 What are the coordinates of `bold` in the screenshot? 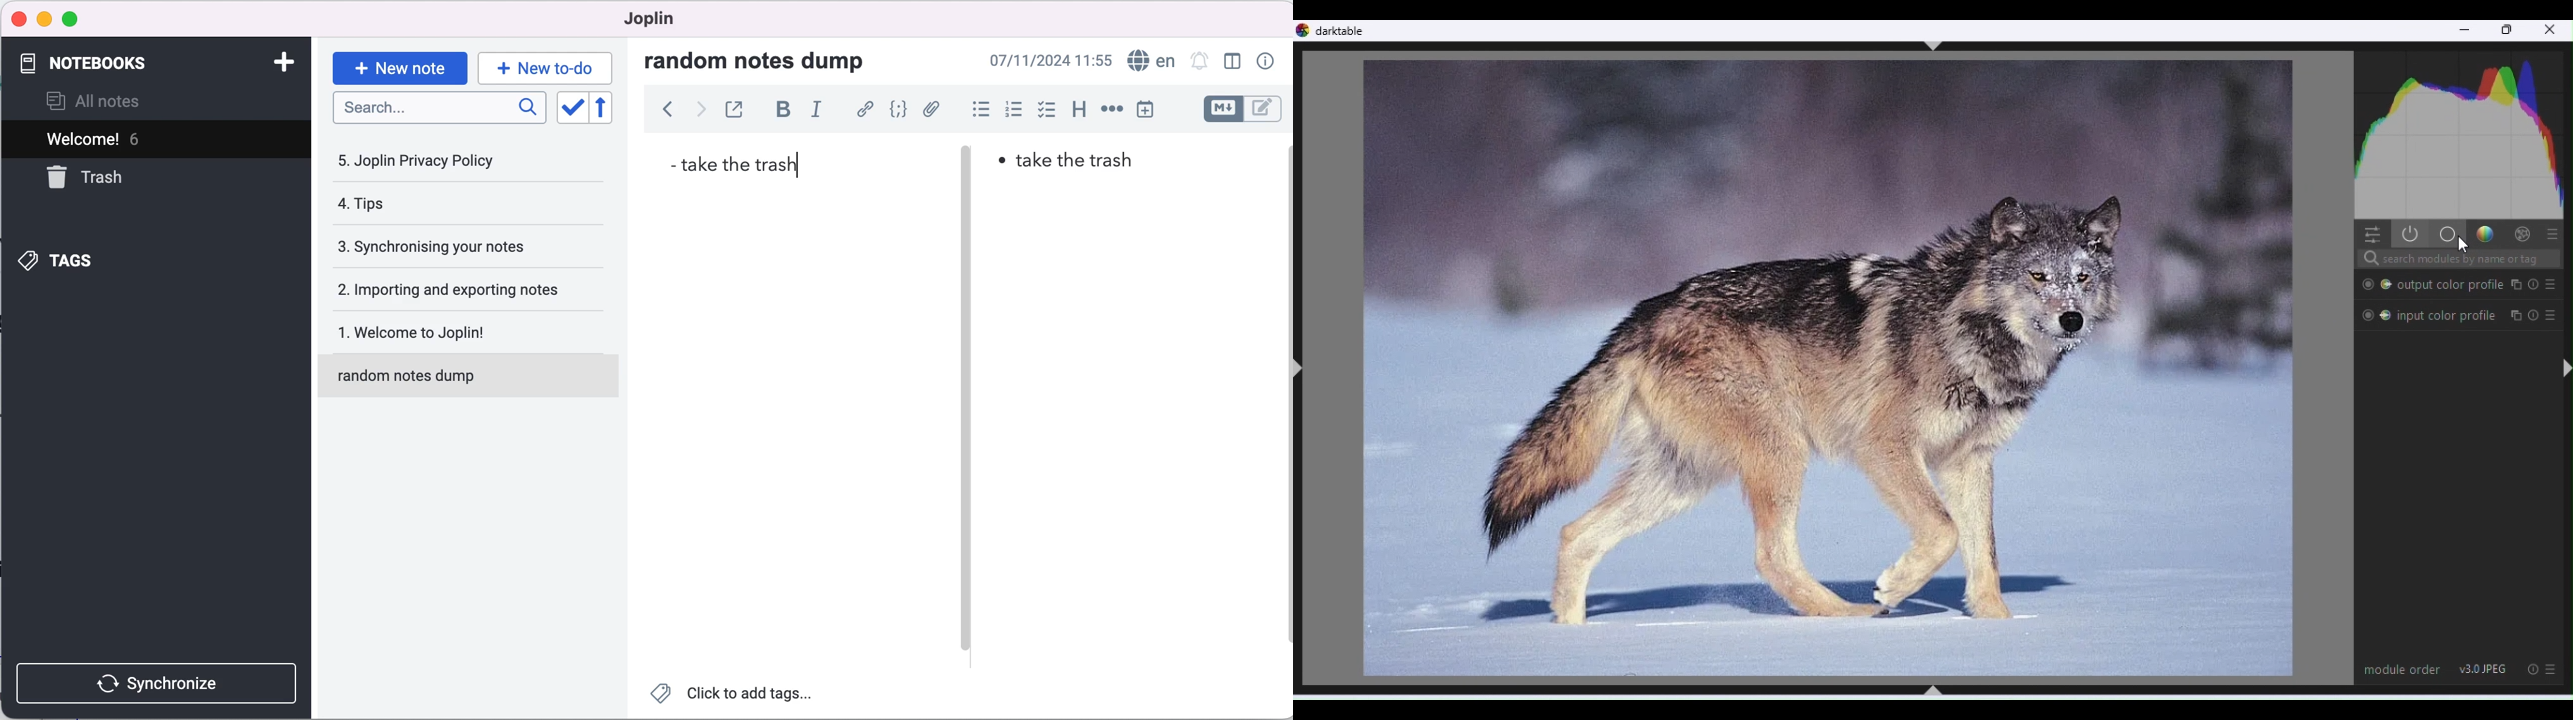 It's located at (779, 112).